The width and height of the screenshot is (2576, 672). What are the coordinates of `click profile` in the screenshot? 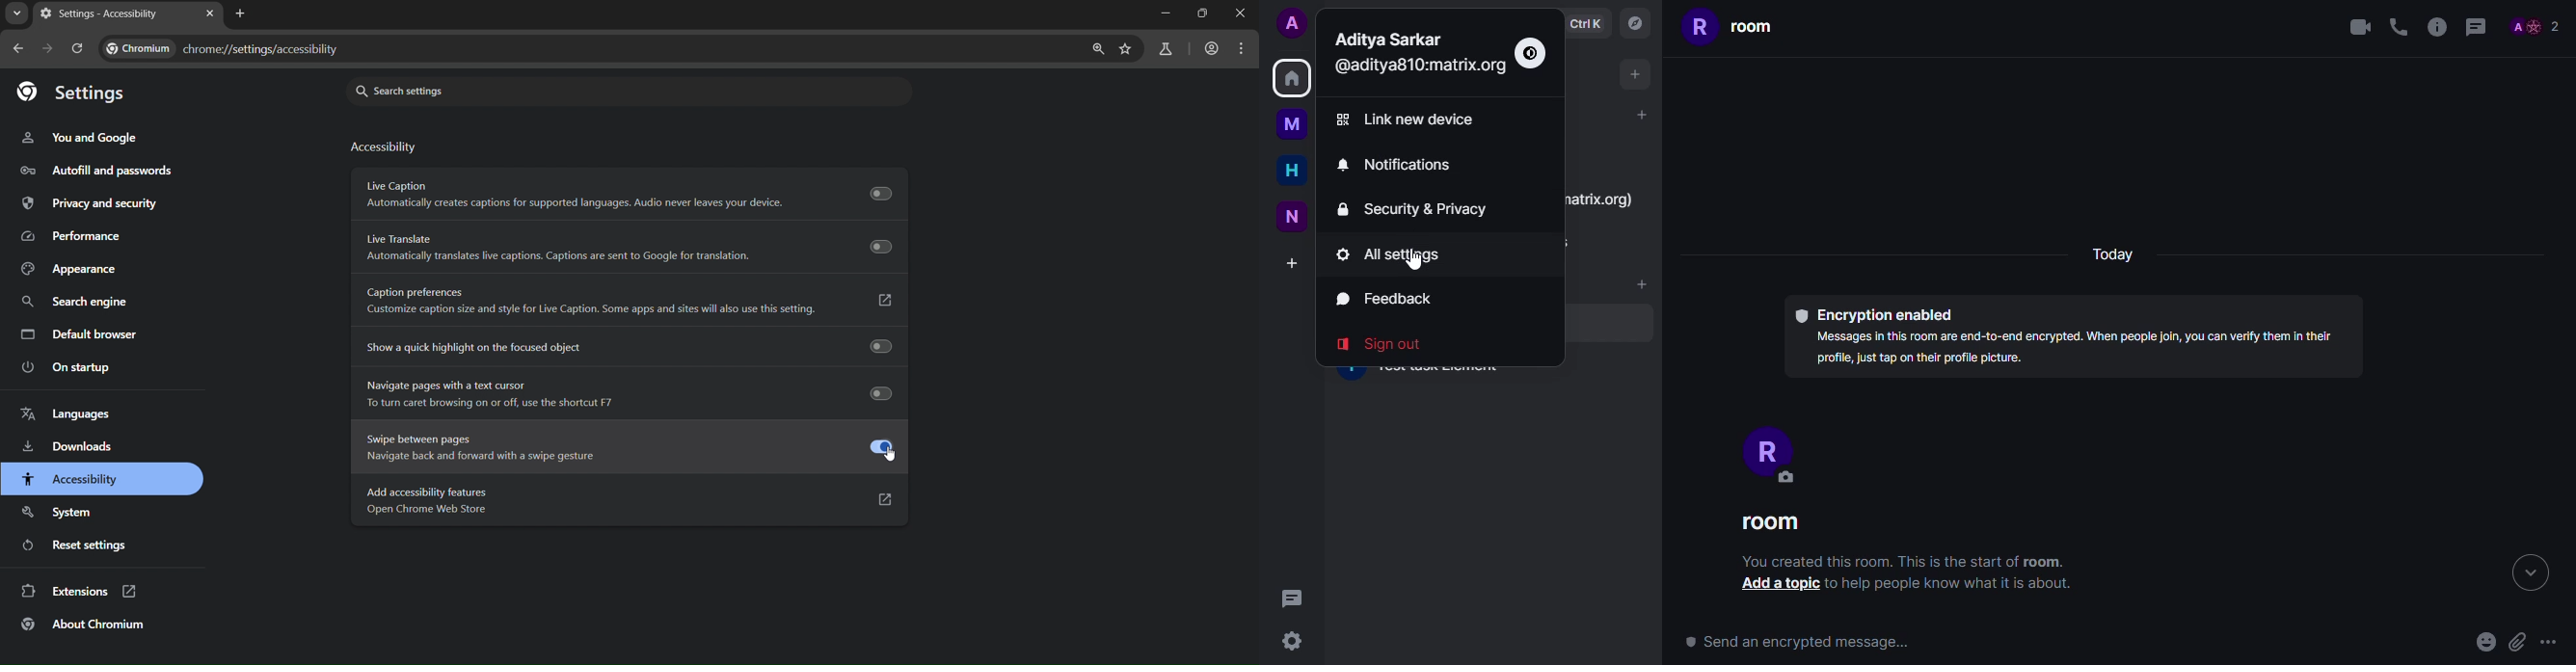 It's located at (1293, 23).